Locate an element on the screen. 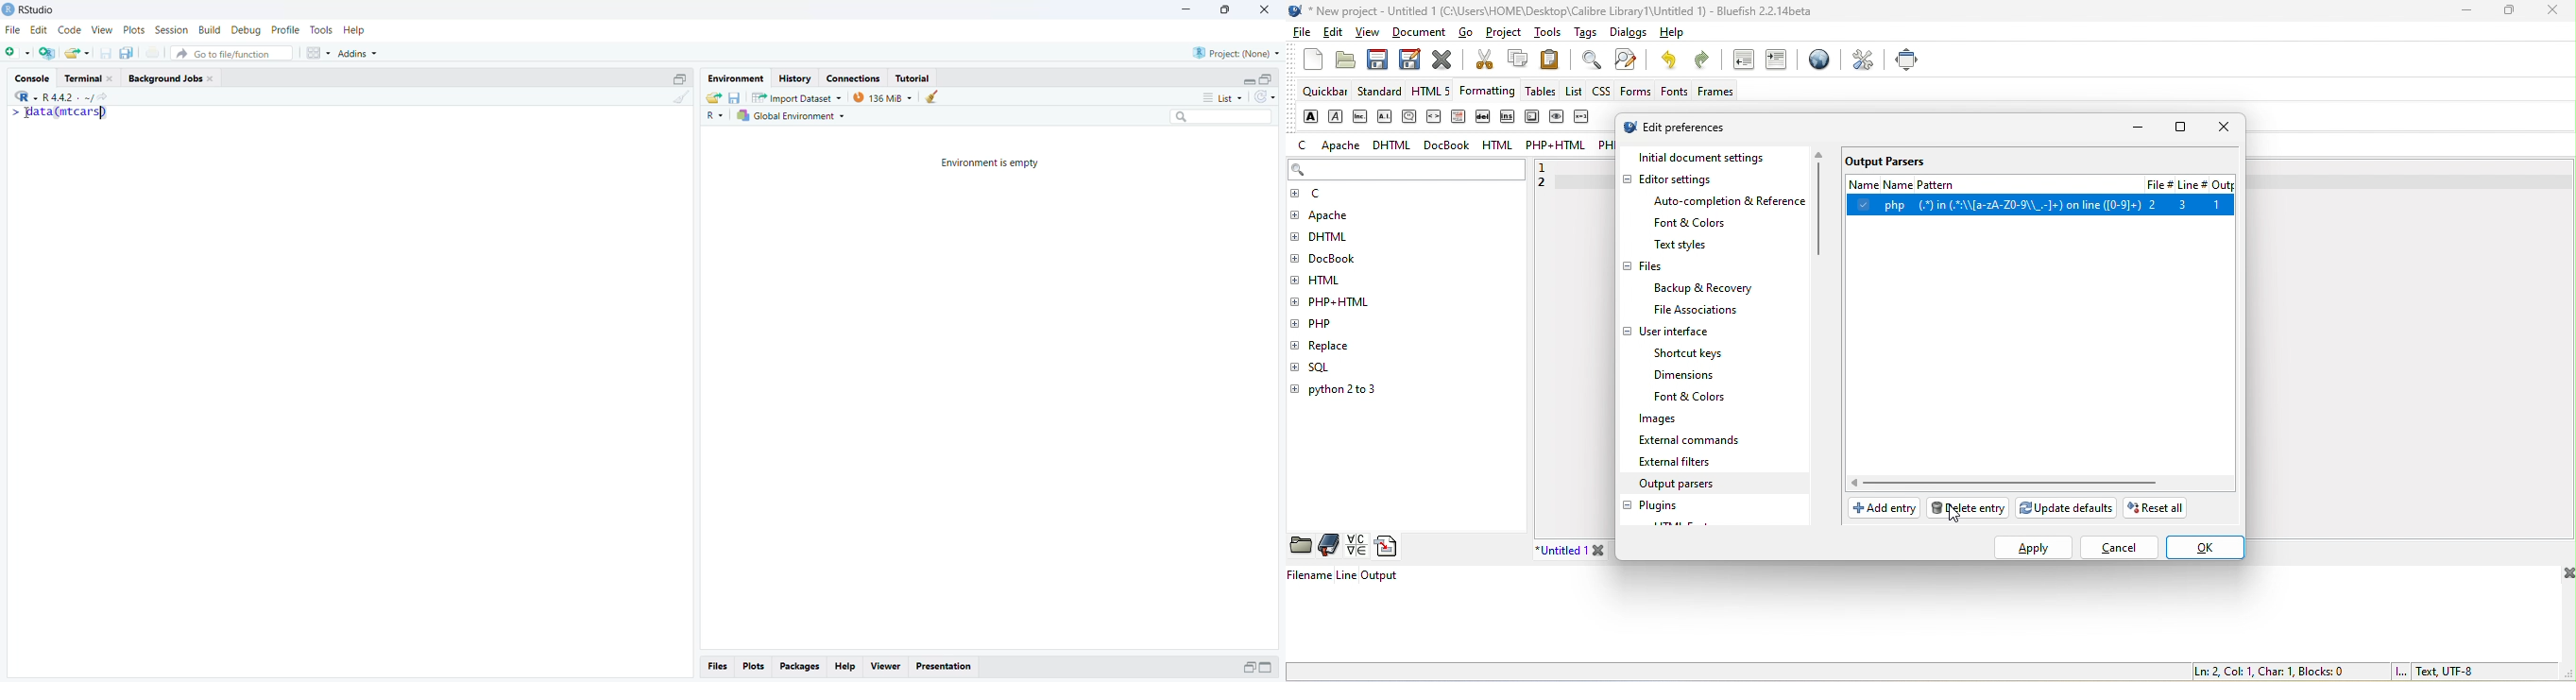  copy is located at coordinates (1517, 60).